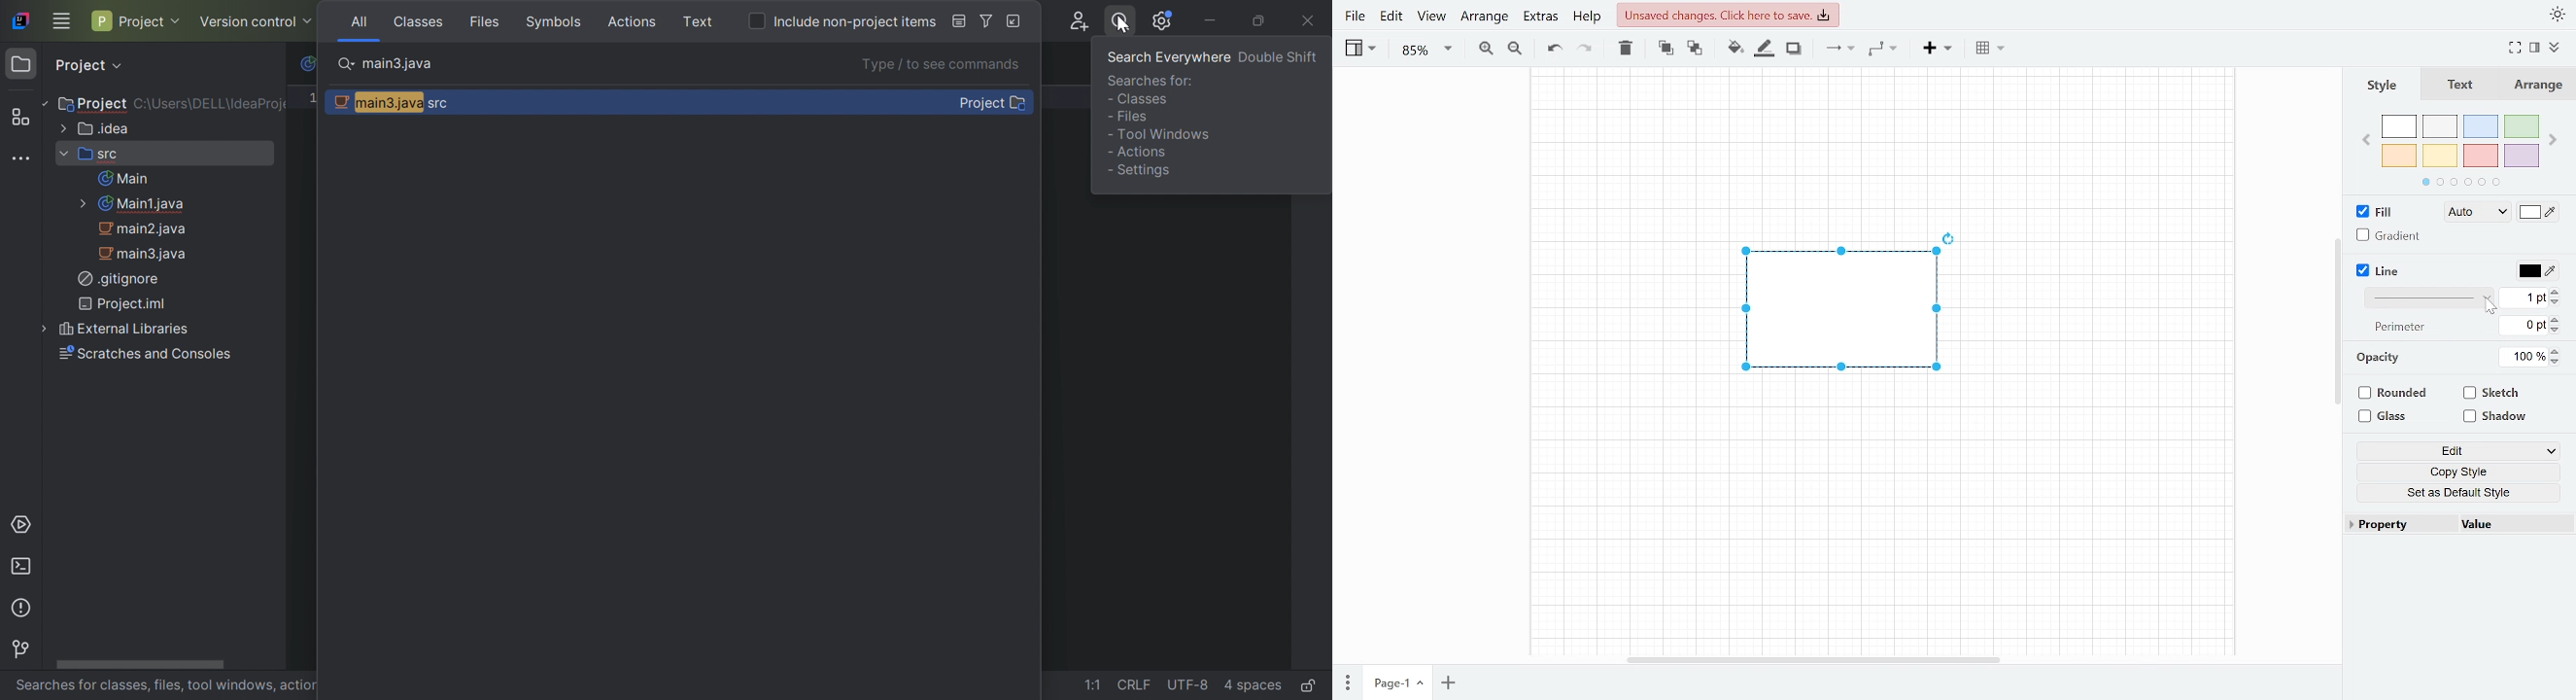 Image resolution: width=2576 pixels, height=700 pixels. Describe the element at coordinates (1794, 49) in the screenshot. I see `Shadow` at that location.